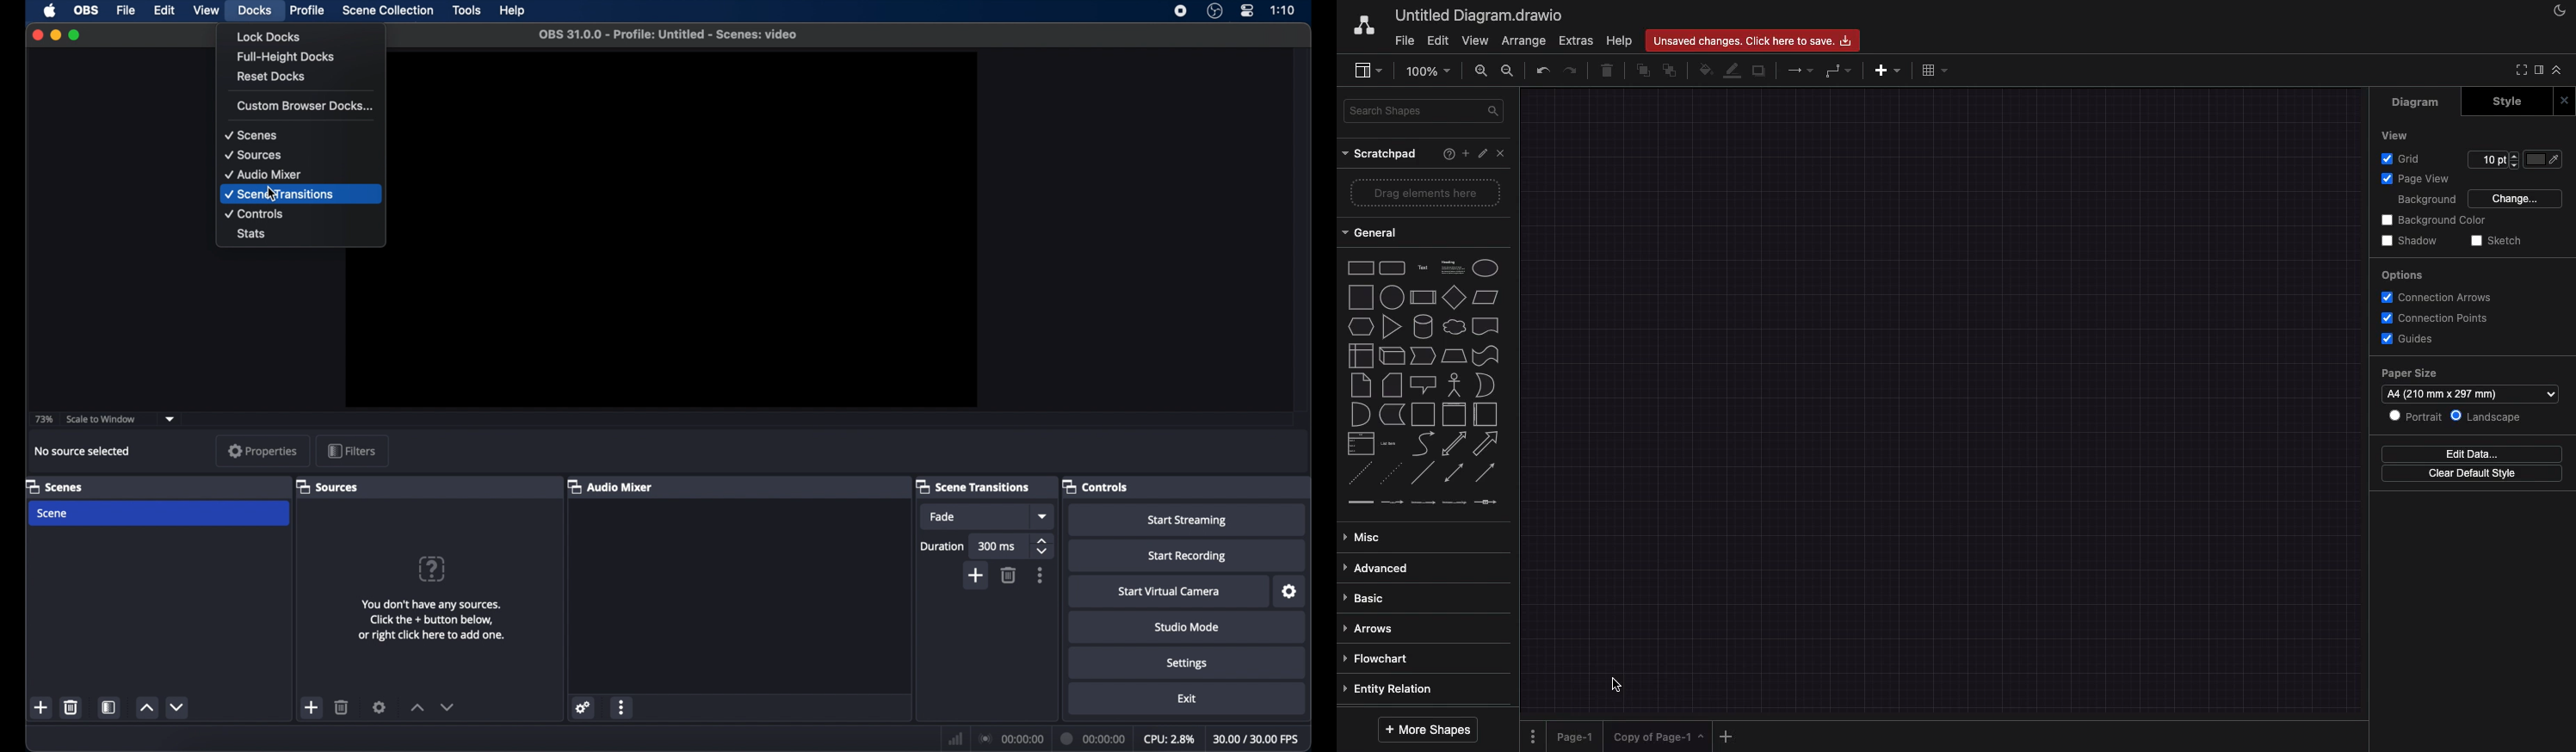  I want to click on add, so click(1887, 71).